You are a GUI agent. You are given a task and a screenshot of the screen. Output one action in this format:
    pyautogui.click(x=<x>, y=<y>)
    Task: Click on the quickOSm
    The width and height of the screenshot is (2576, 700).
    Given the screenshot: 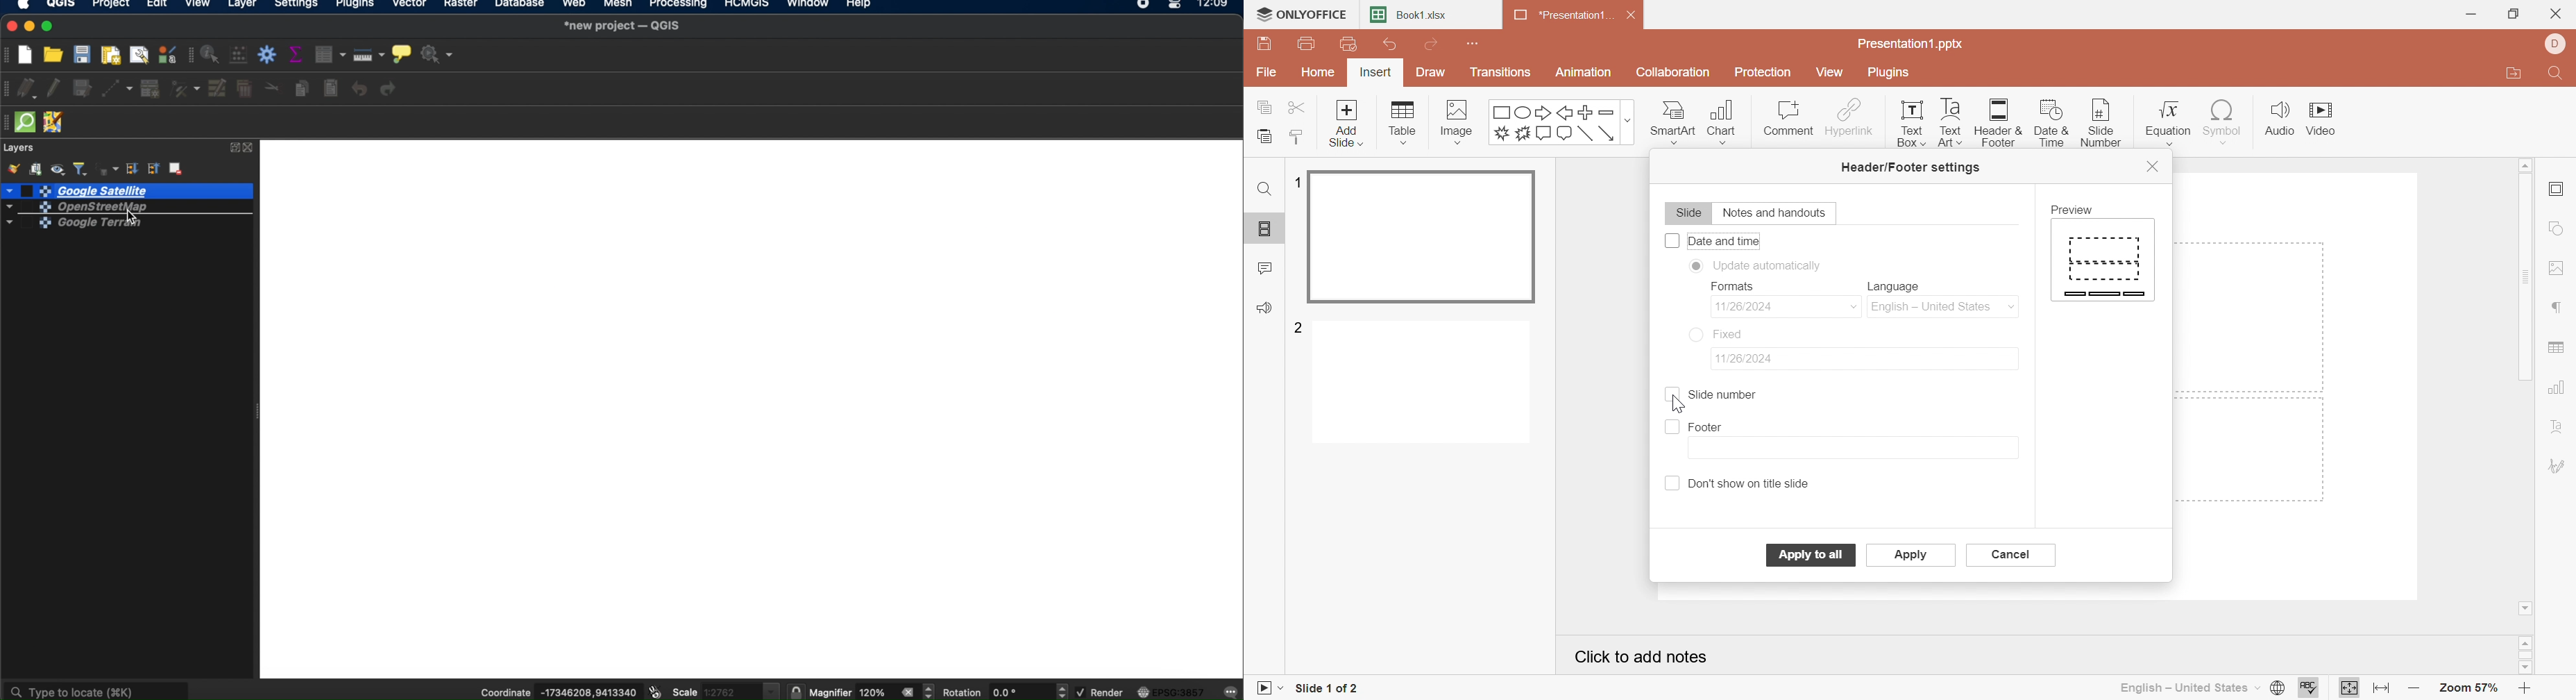 What is the action you would take?
    pyautogui.click(x=28, y=122)
    